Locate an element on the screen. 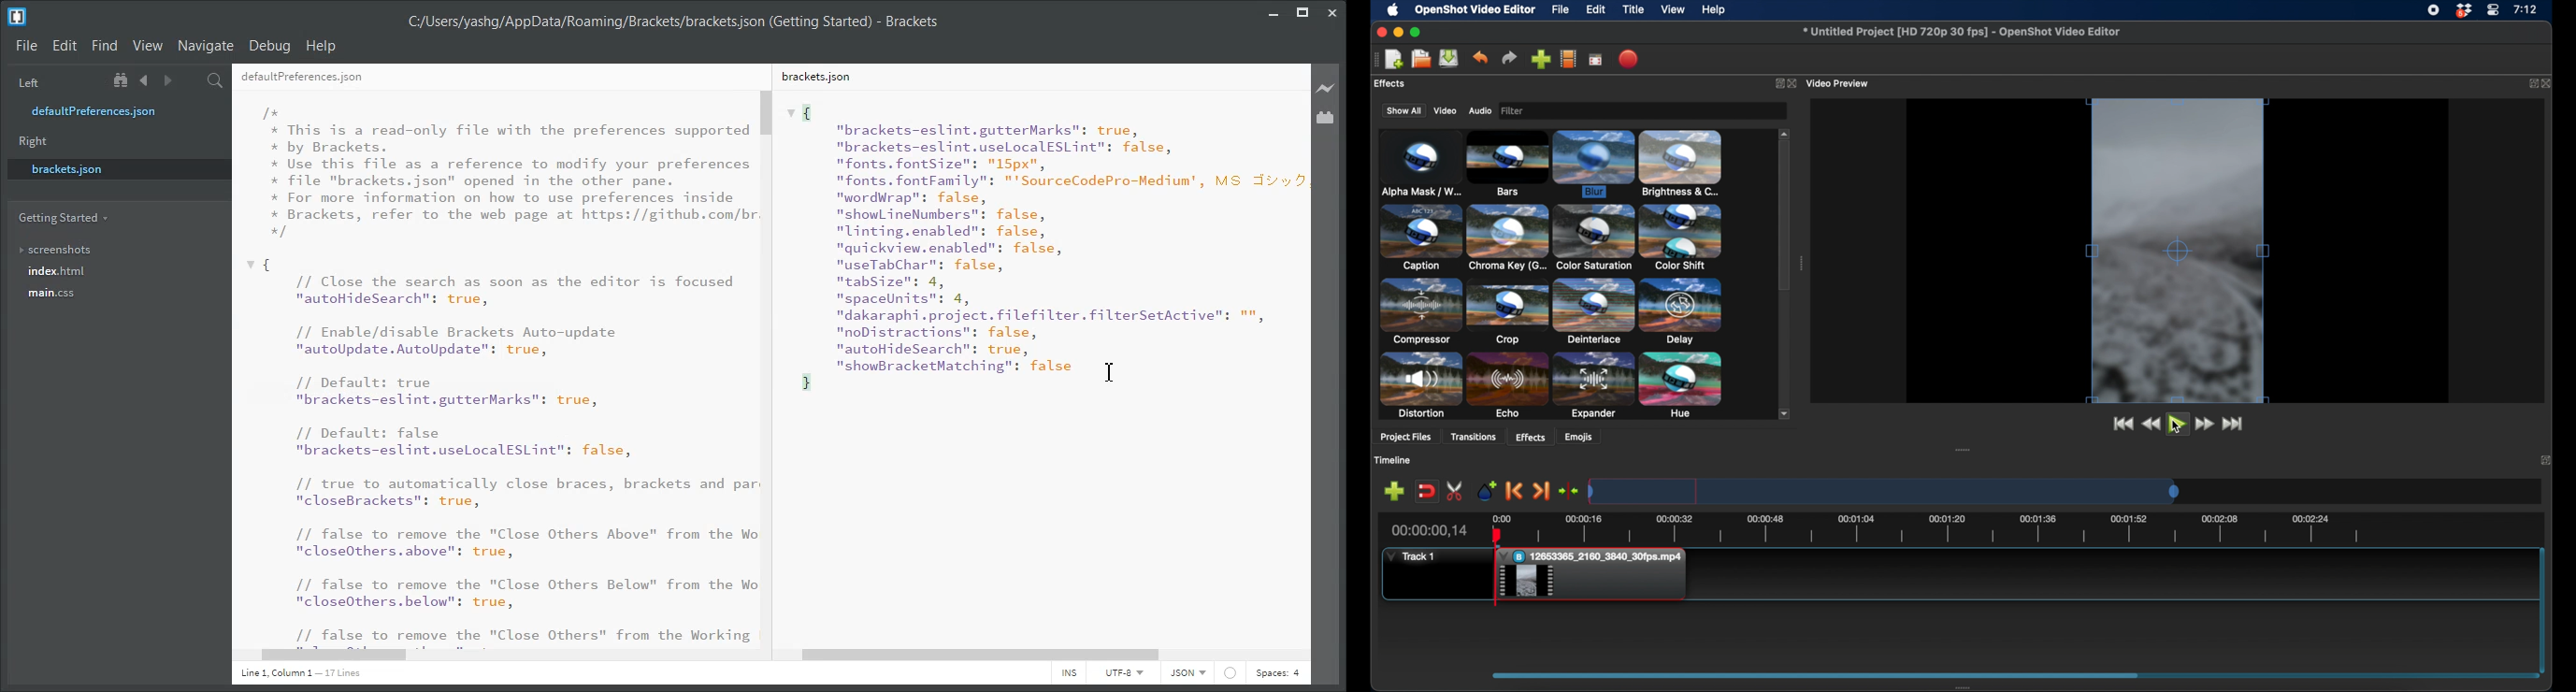  screenshots is located at coordinates (56, 246).